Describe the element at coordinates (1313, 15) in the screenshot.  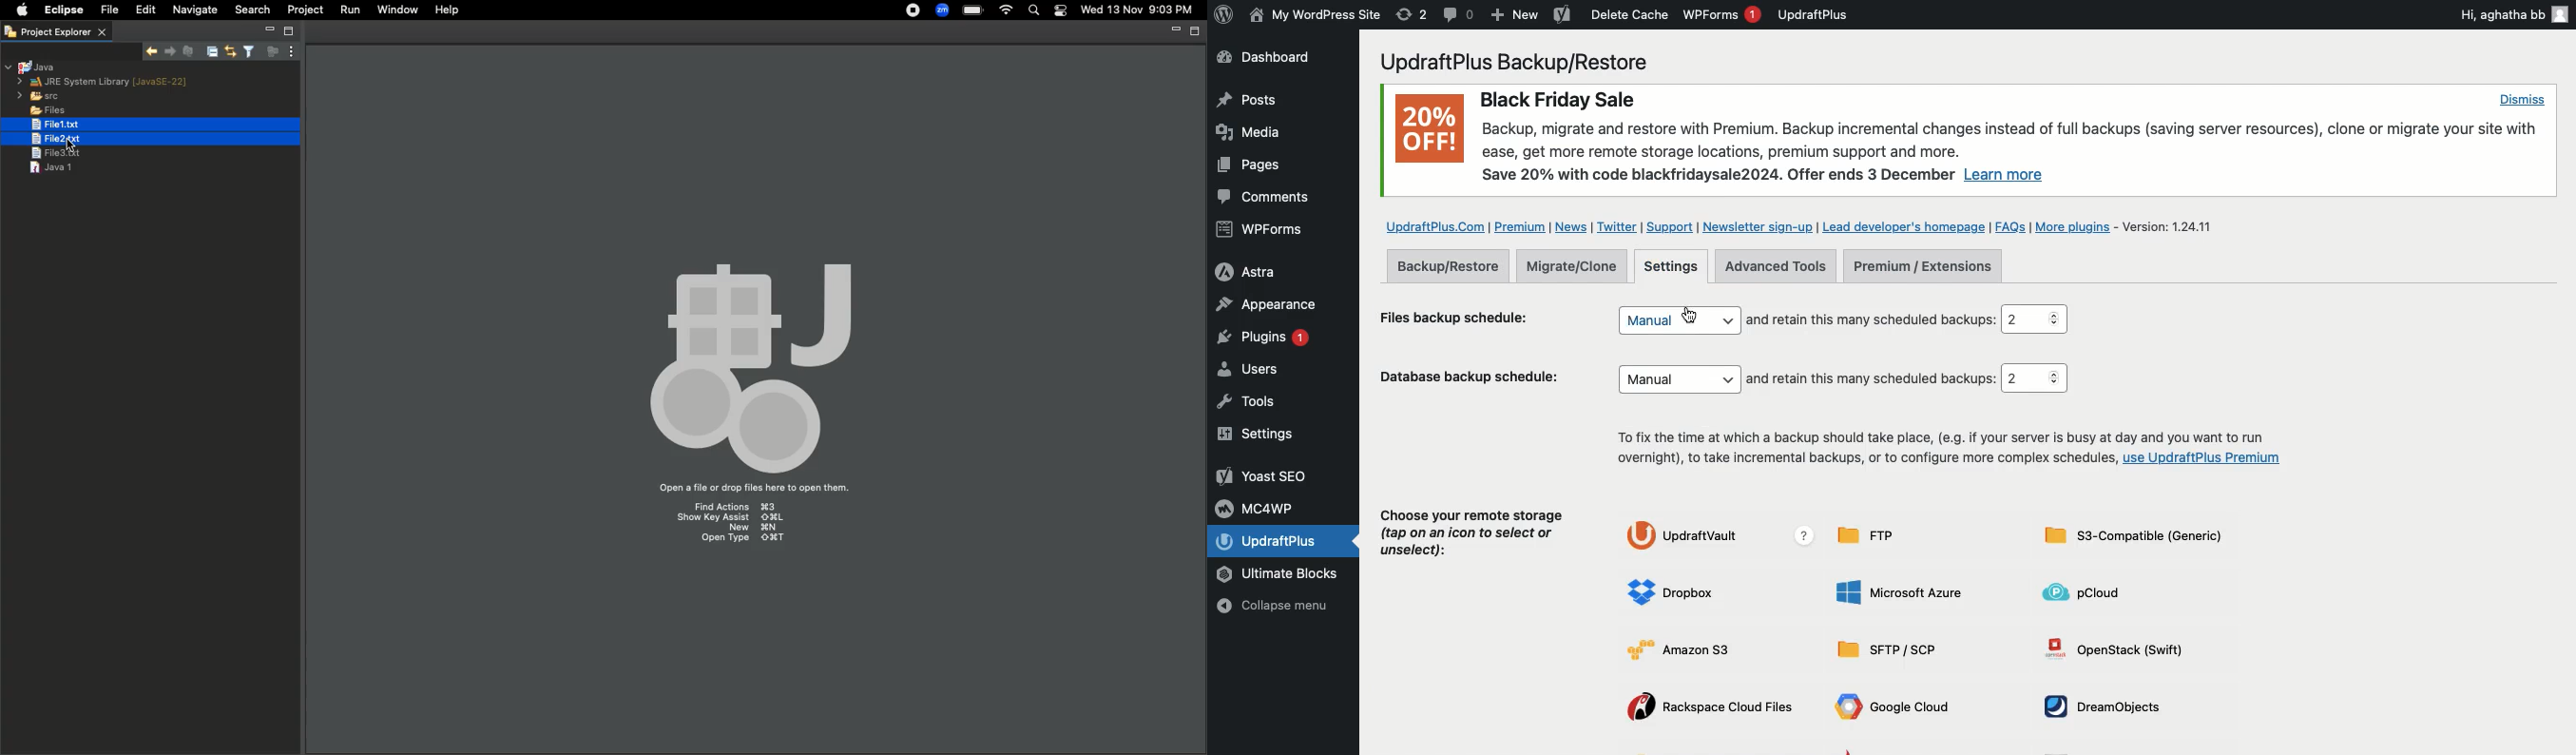
I see `WordPress Site` at that location.